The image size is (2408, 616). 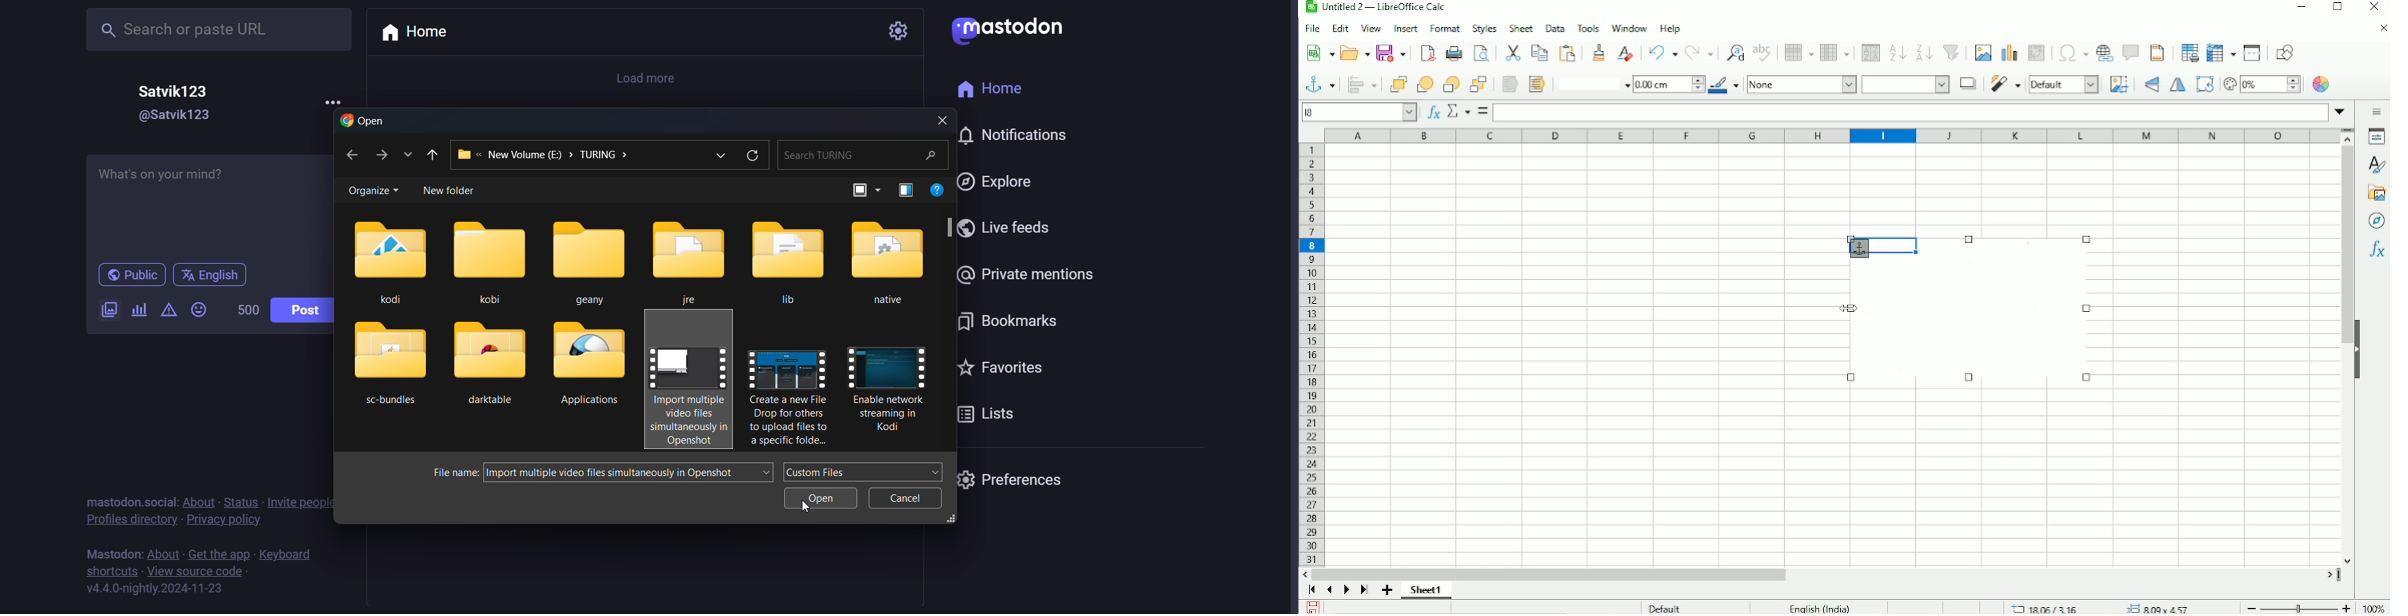 What do you see at coordinates (1452, 54) in the screenshot?
I see `Print` at bounding box center [1452, 54].